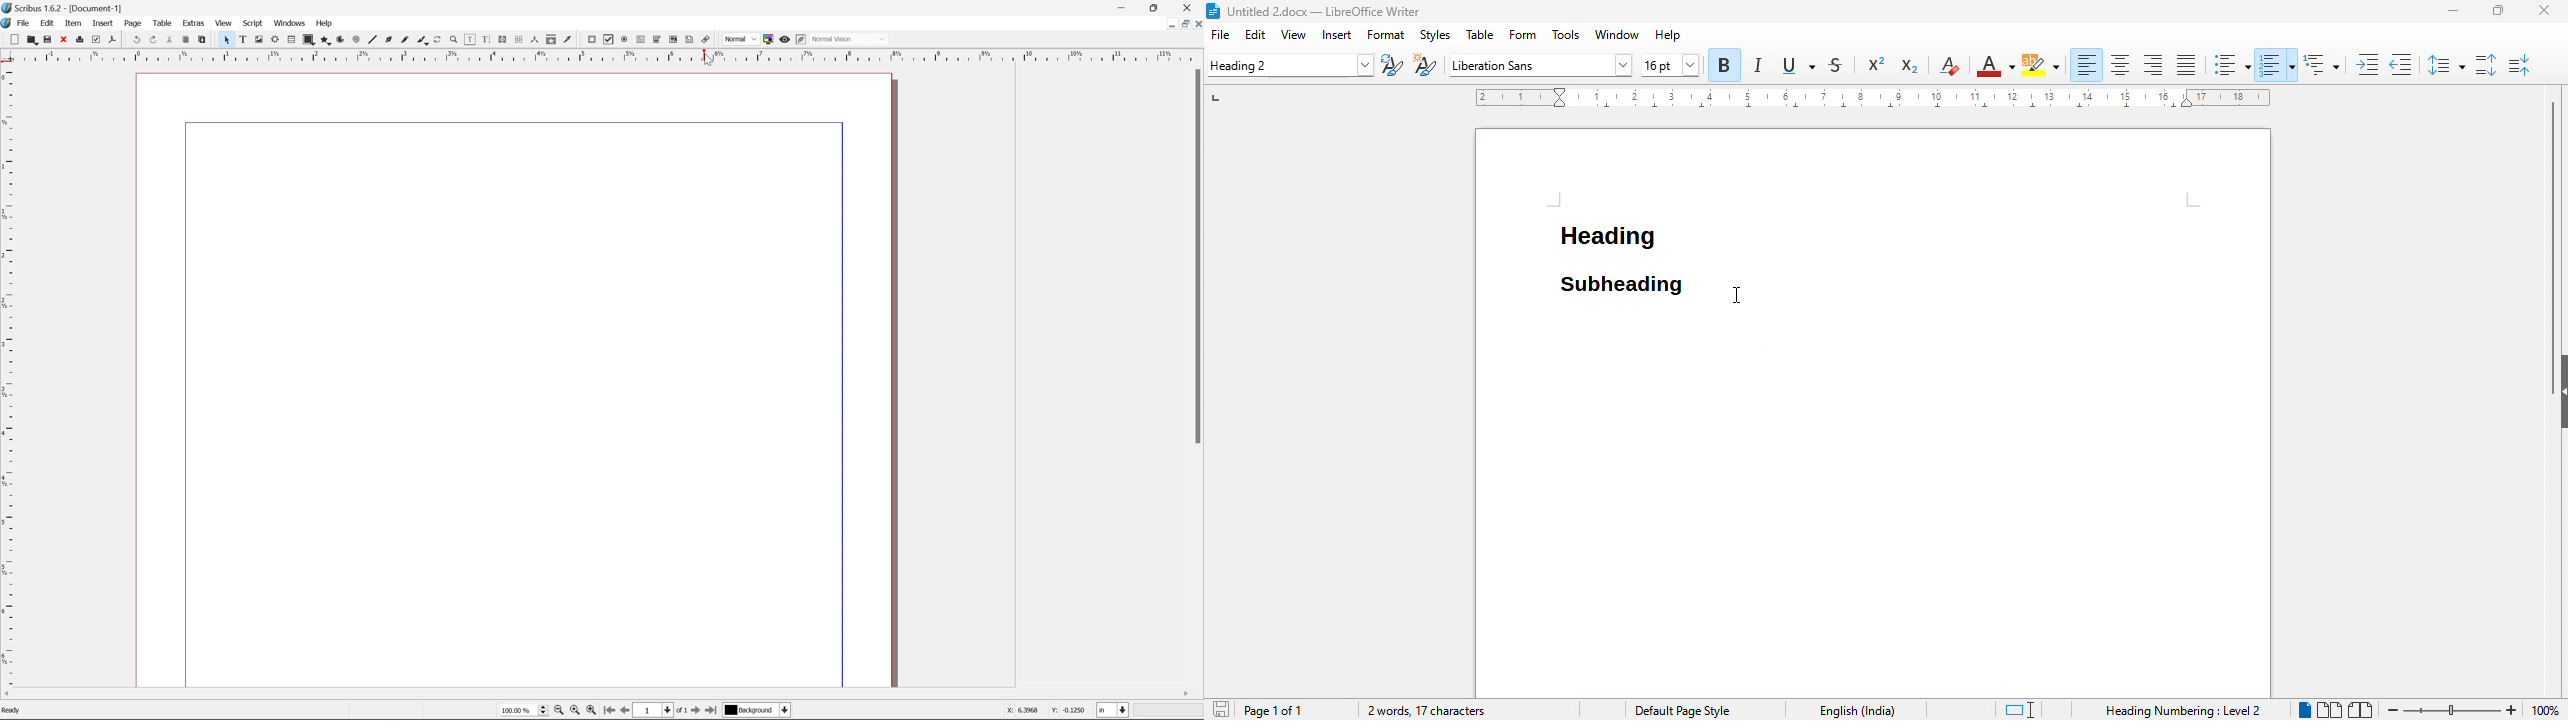  I want to click on cut, so click(174, 38).